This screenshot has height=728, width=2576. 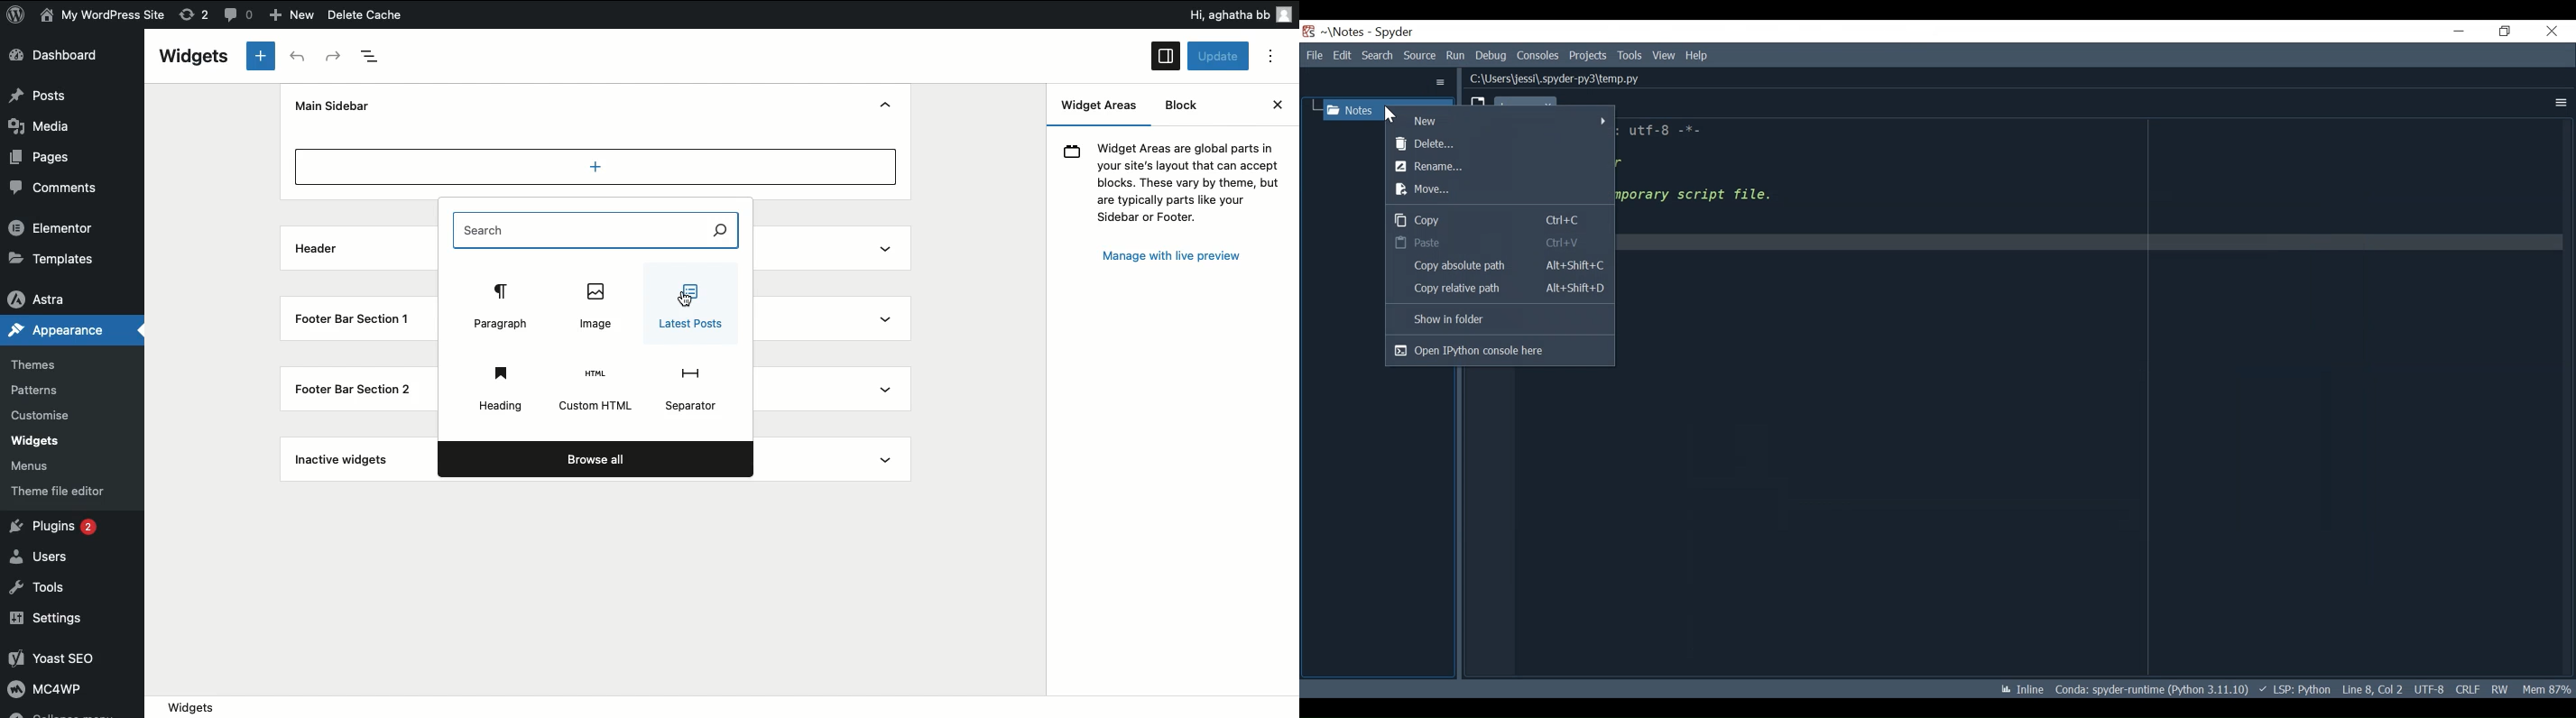 I want to click on Dashboard, so click(x=62, y=55).